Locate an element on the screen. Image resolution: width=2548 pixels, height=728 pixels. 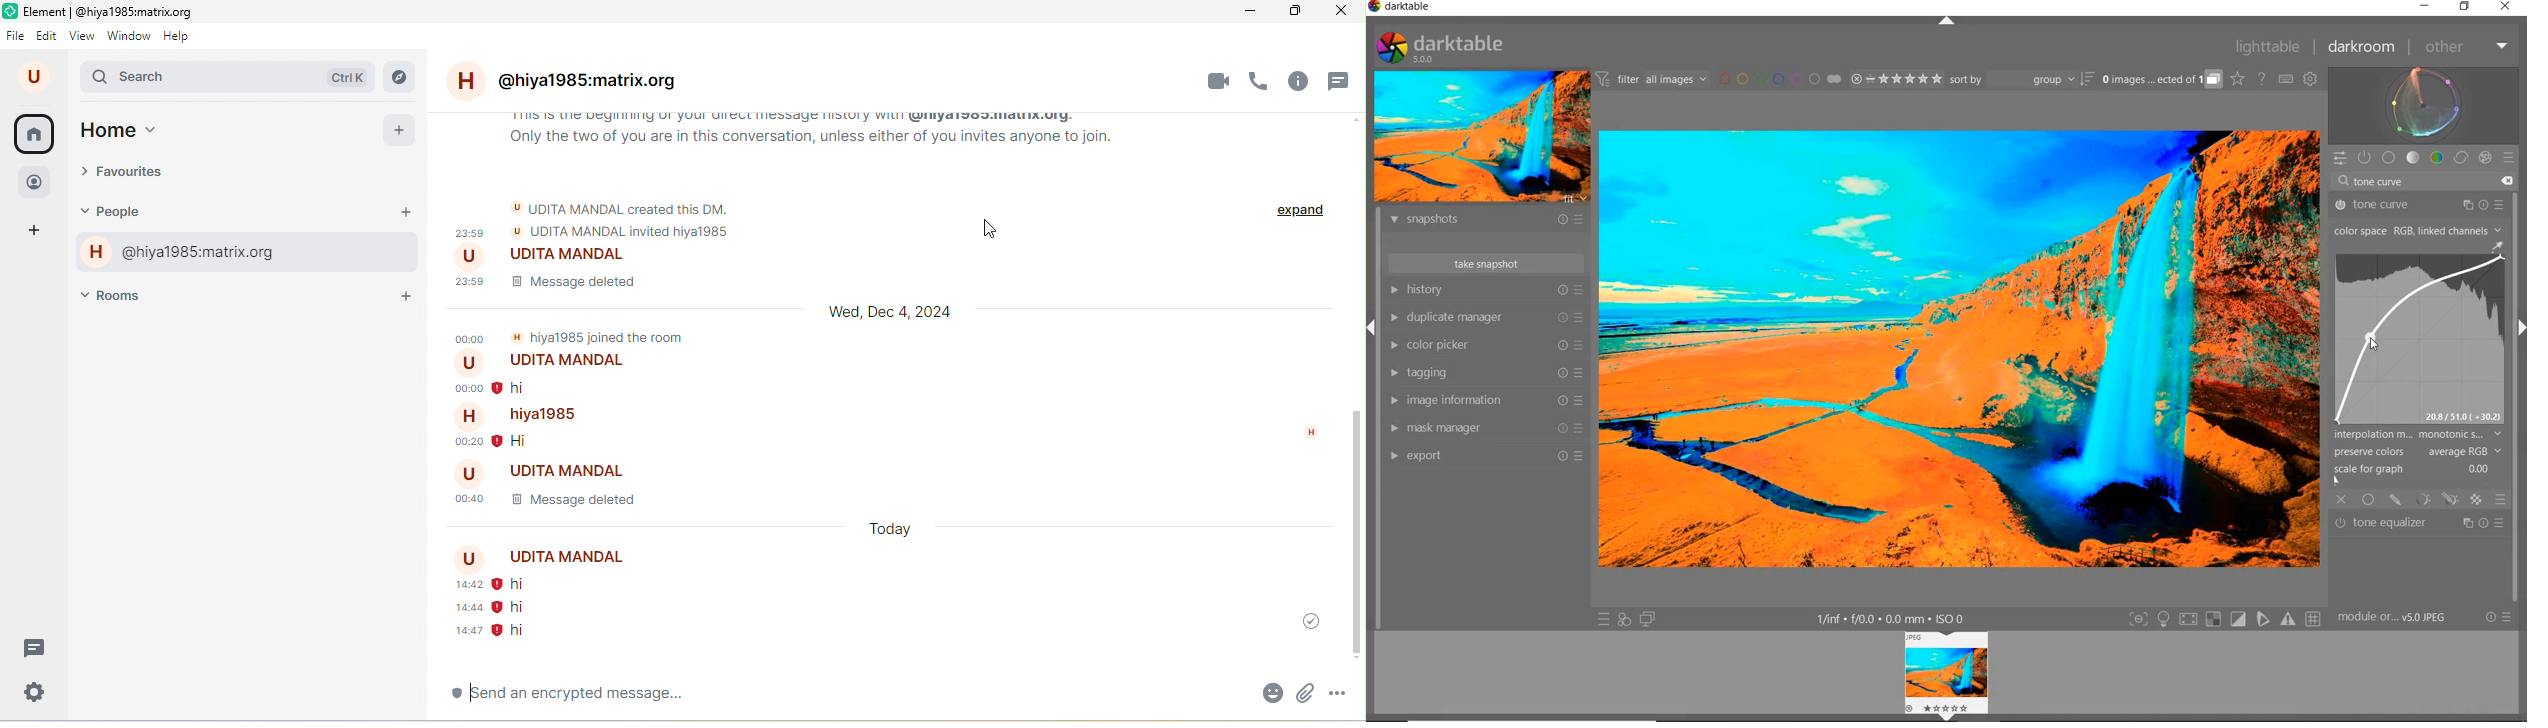
minimize is located at coordinates (1240, 12).